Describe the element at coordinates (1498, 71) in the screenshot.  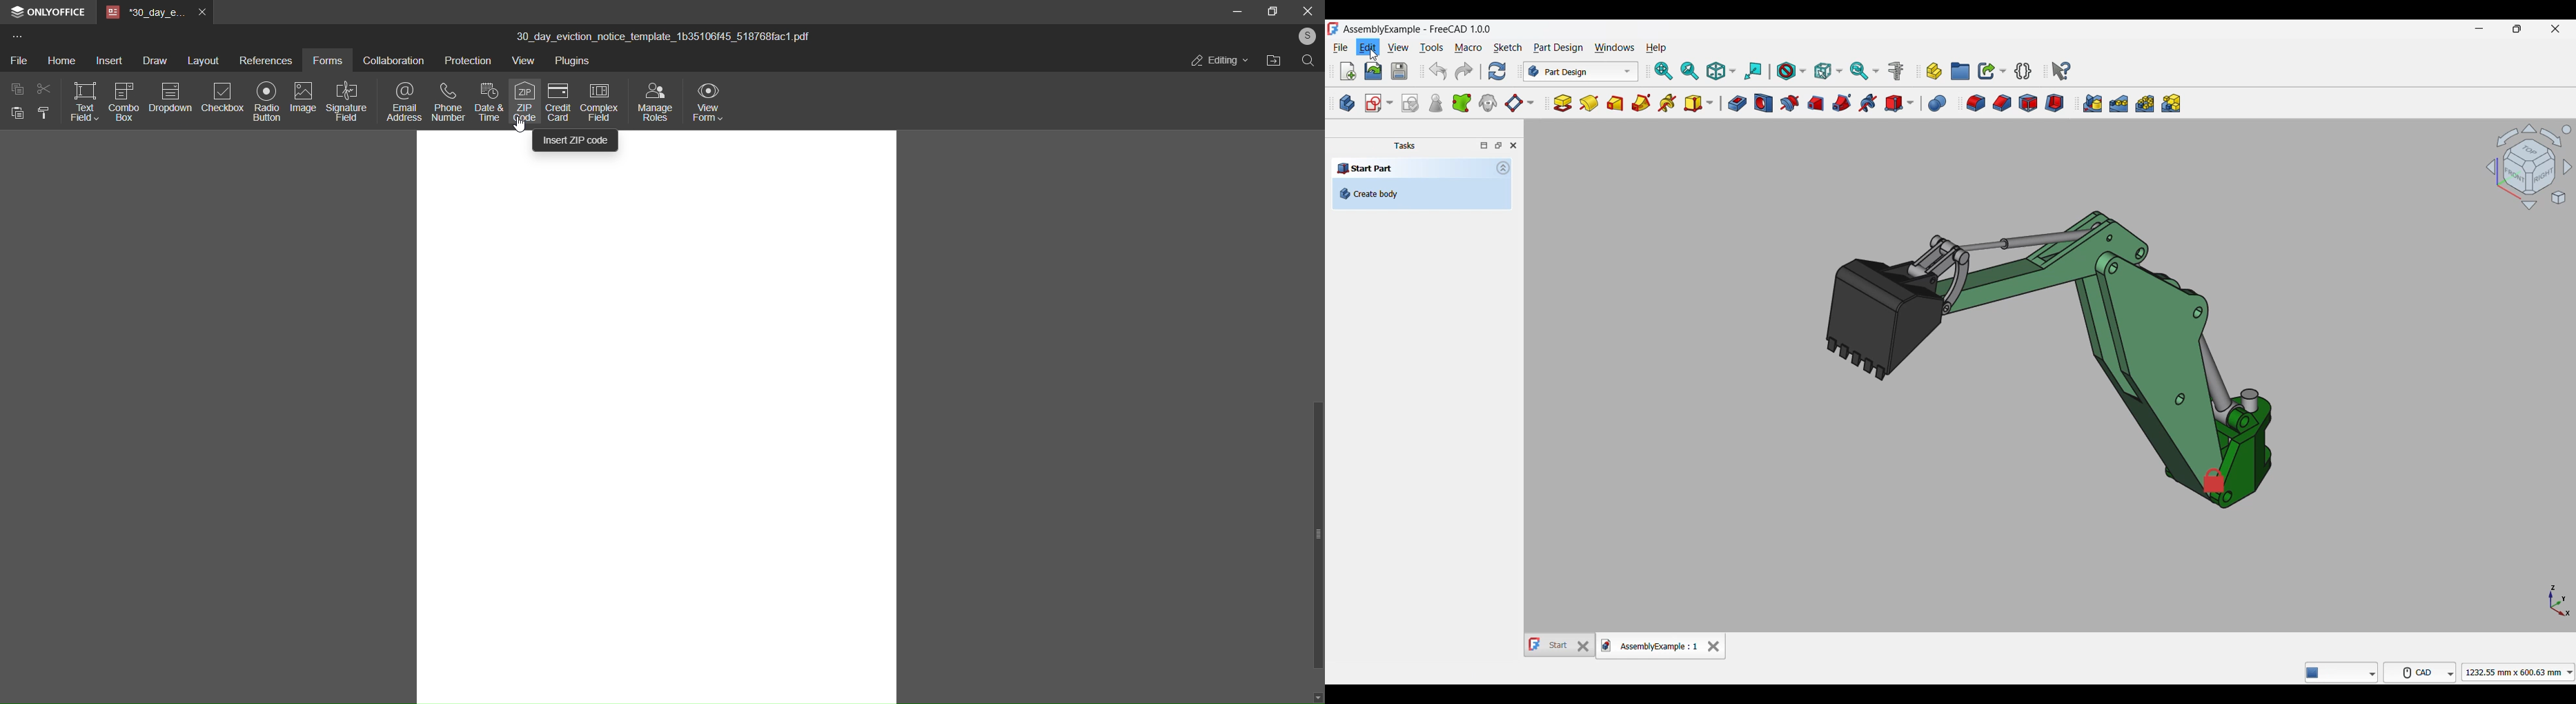
I see `Refresh` at that location.